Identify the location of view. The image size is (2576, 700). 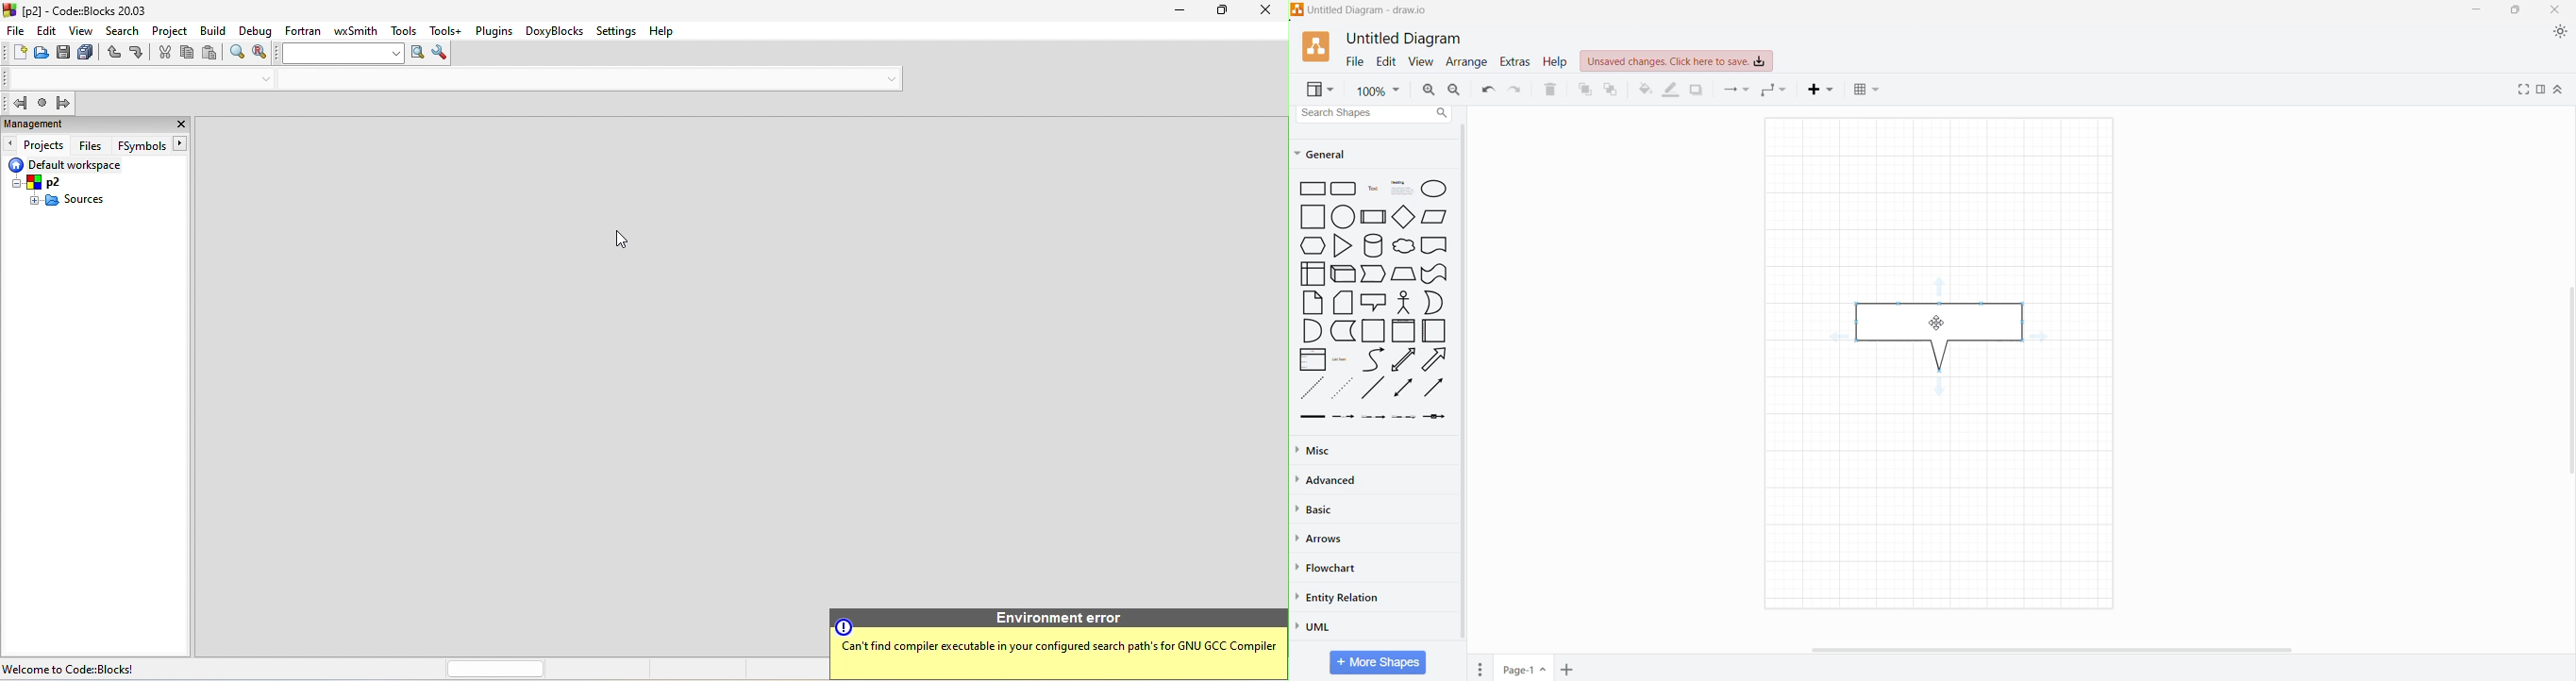
(84, 32).